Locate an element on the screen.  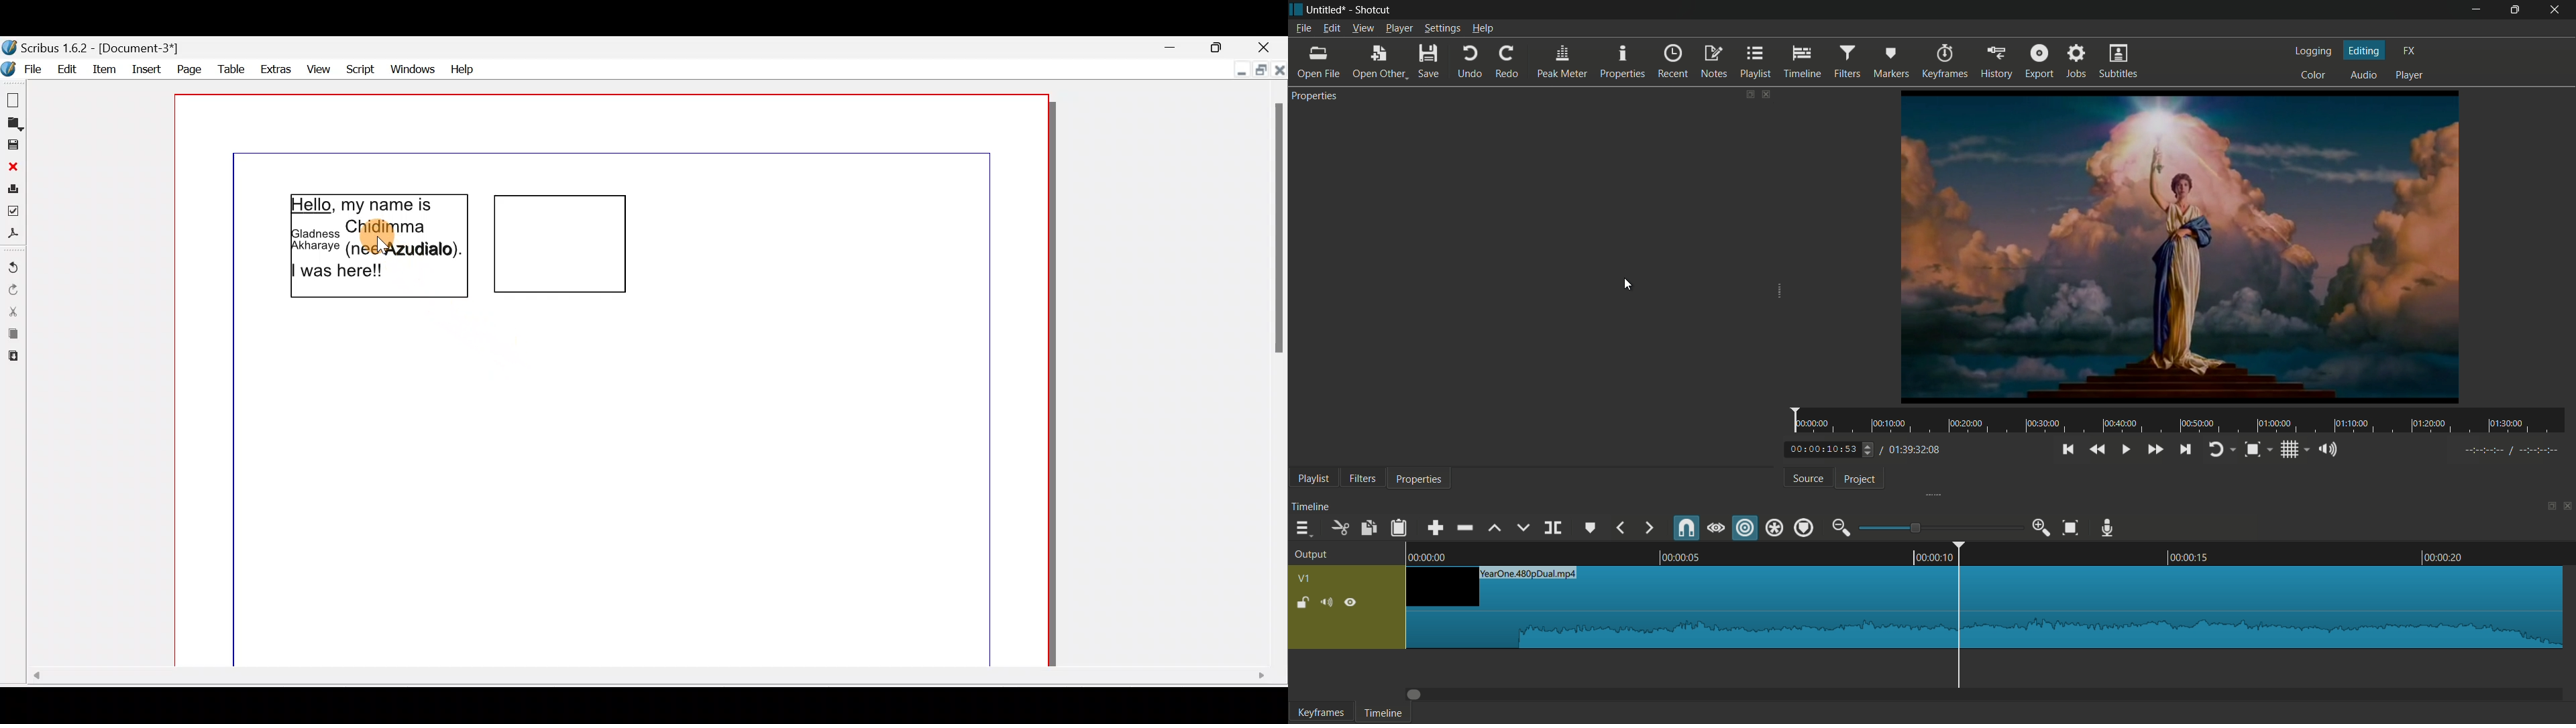
Help is located at coordinates (464, 68).